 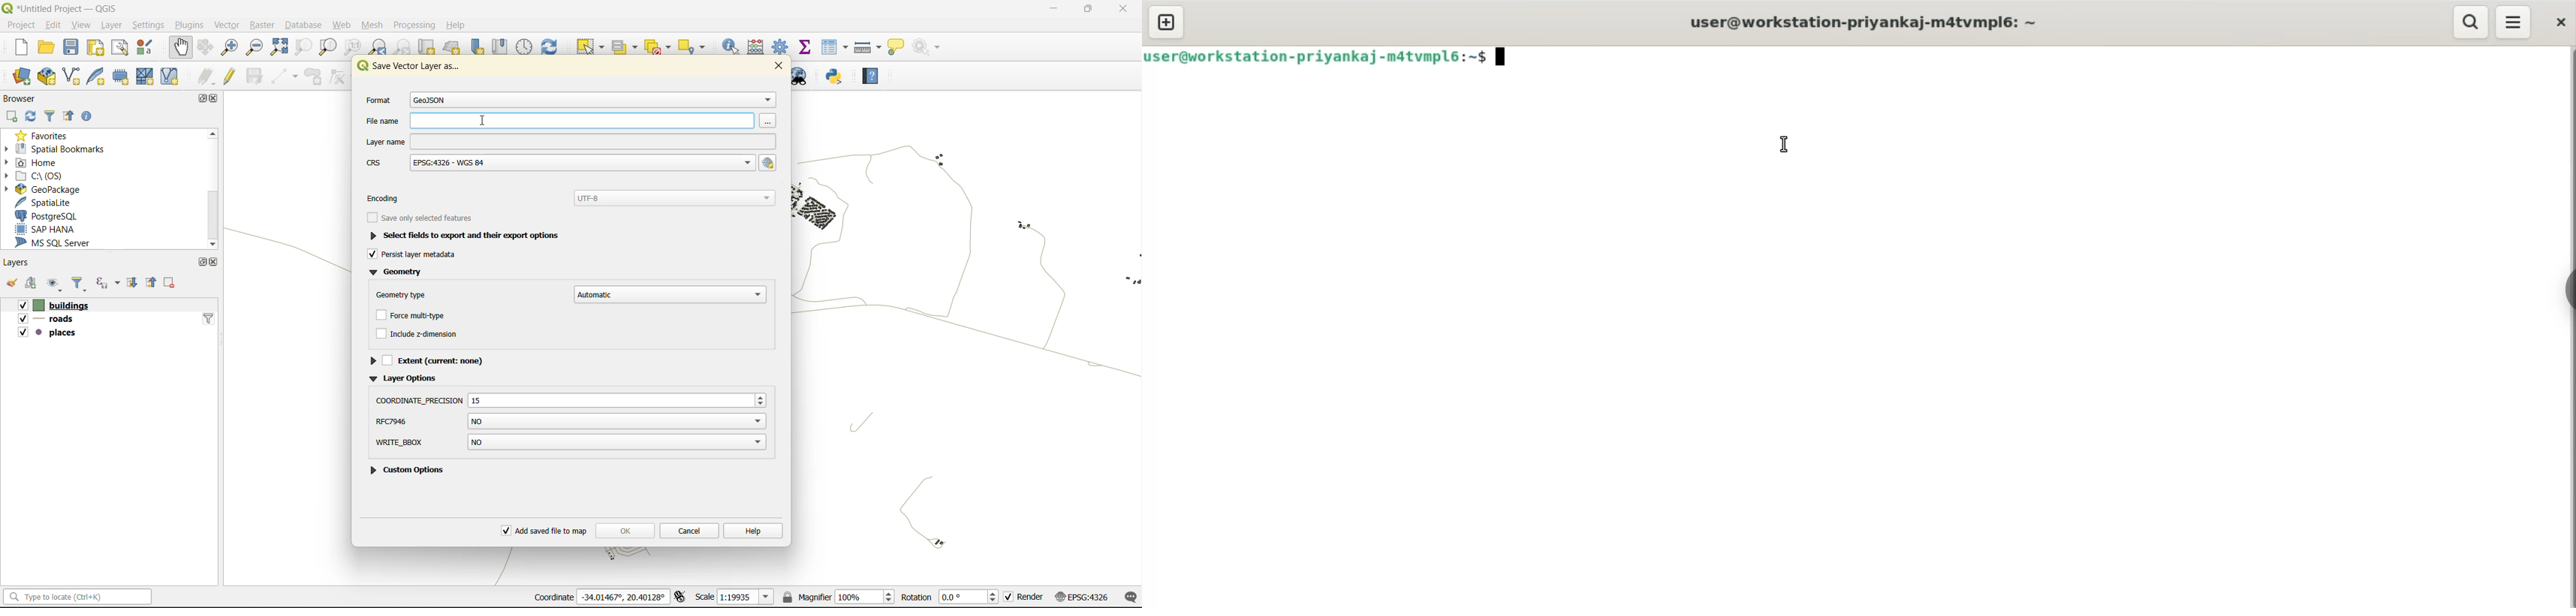 I want to click on log messages, so click(x=1129, y=596).